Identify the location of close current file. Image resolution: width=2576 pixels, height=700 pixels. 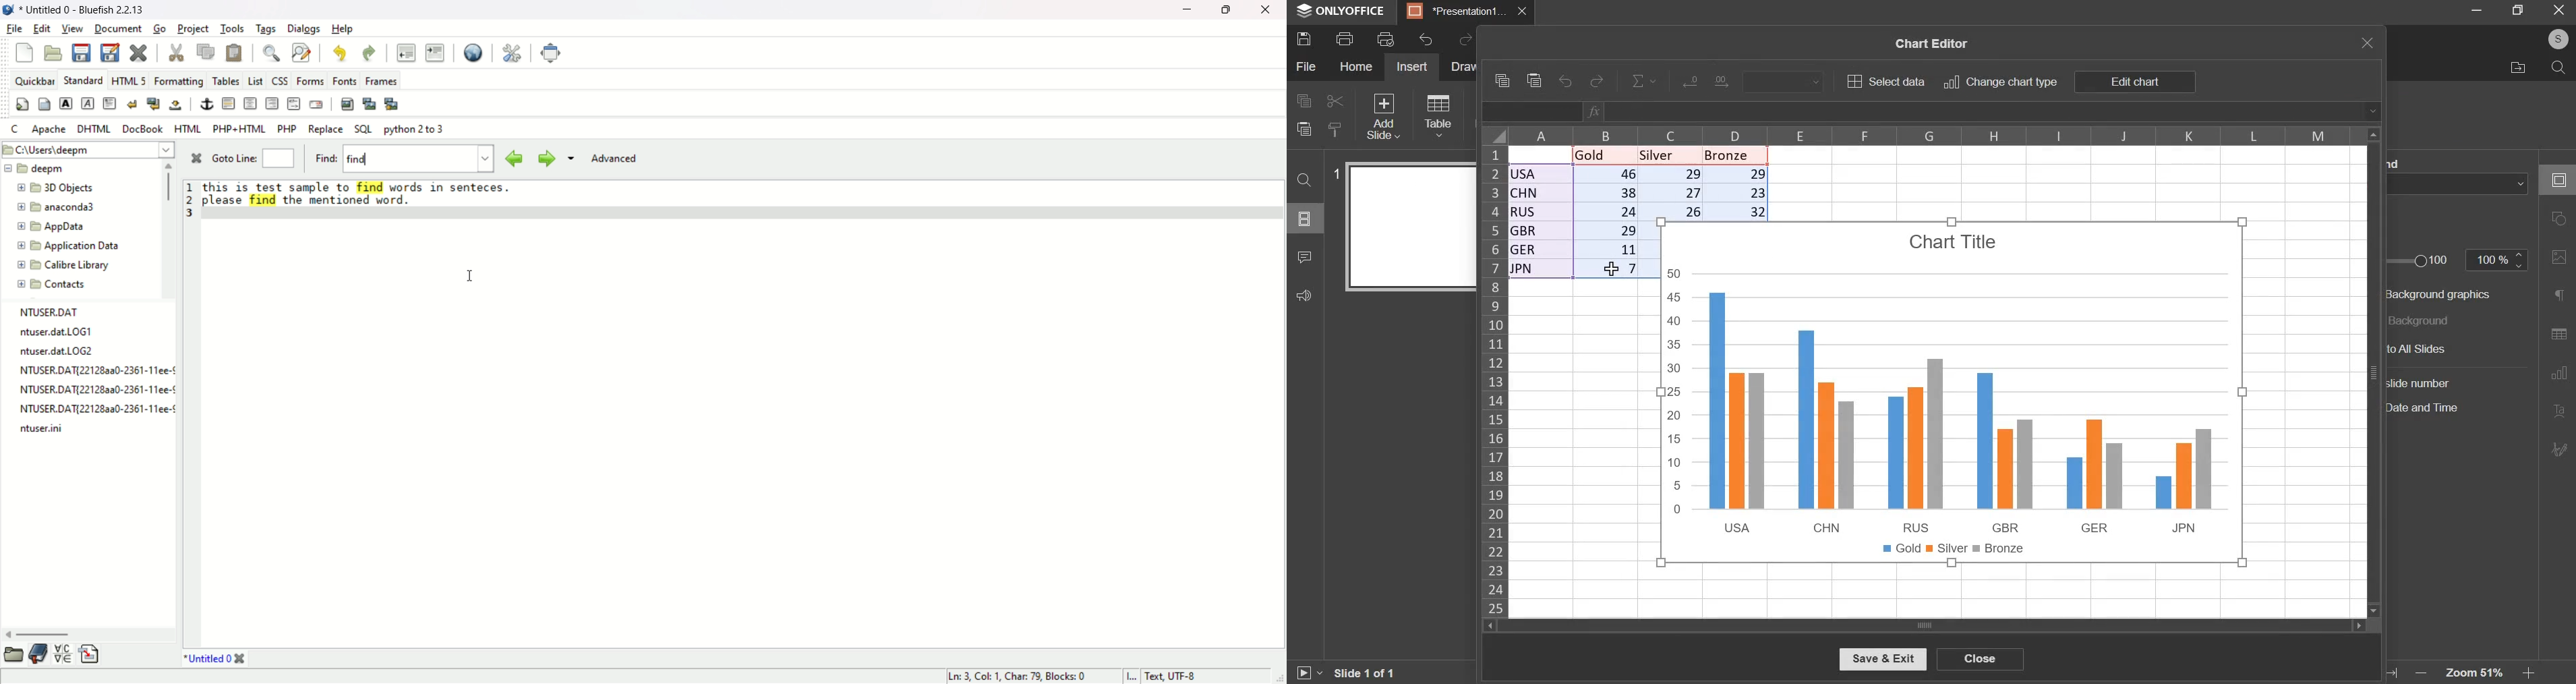
(138, 52).